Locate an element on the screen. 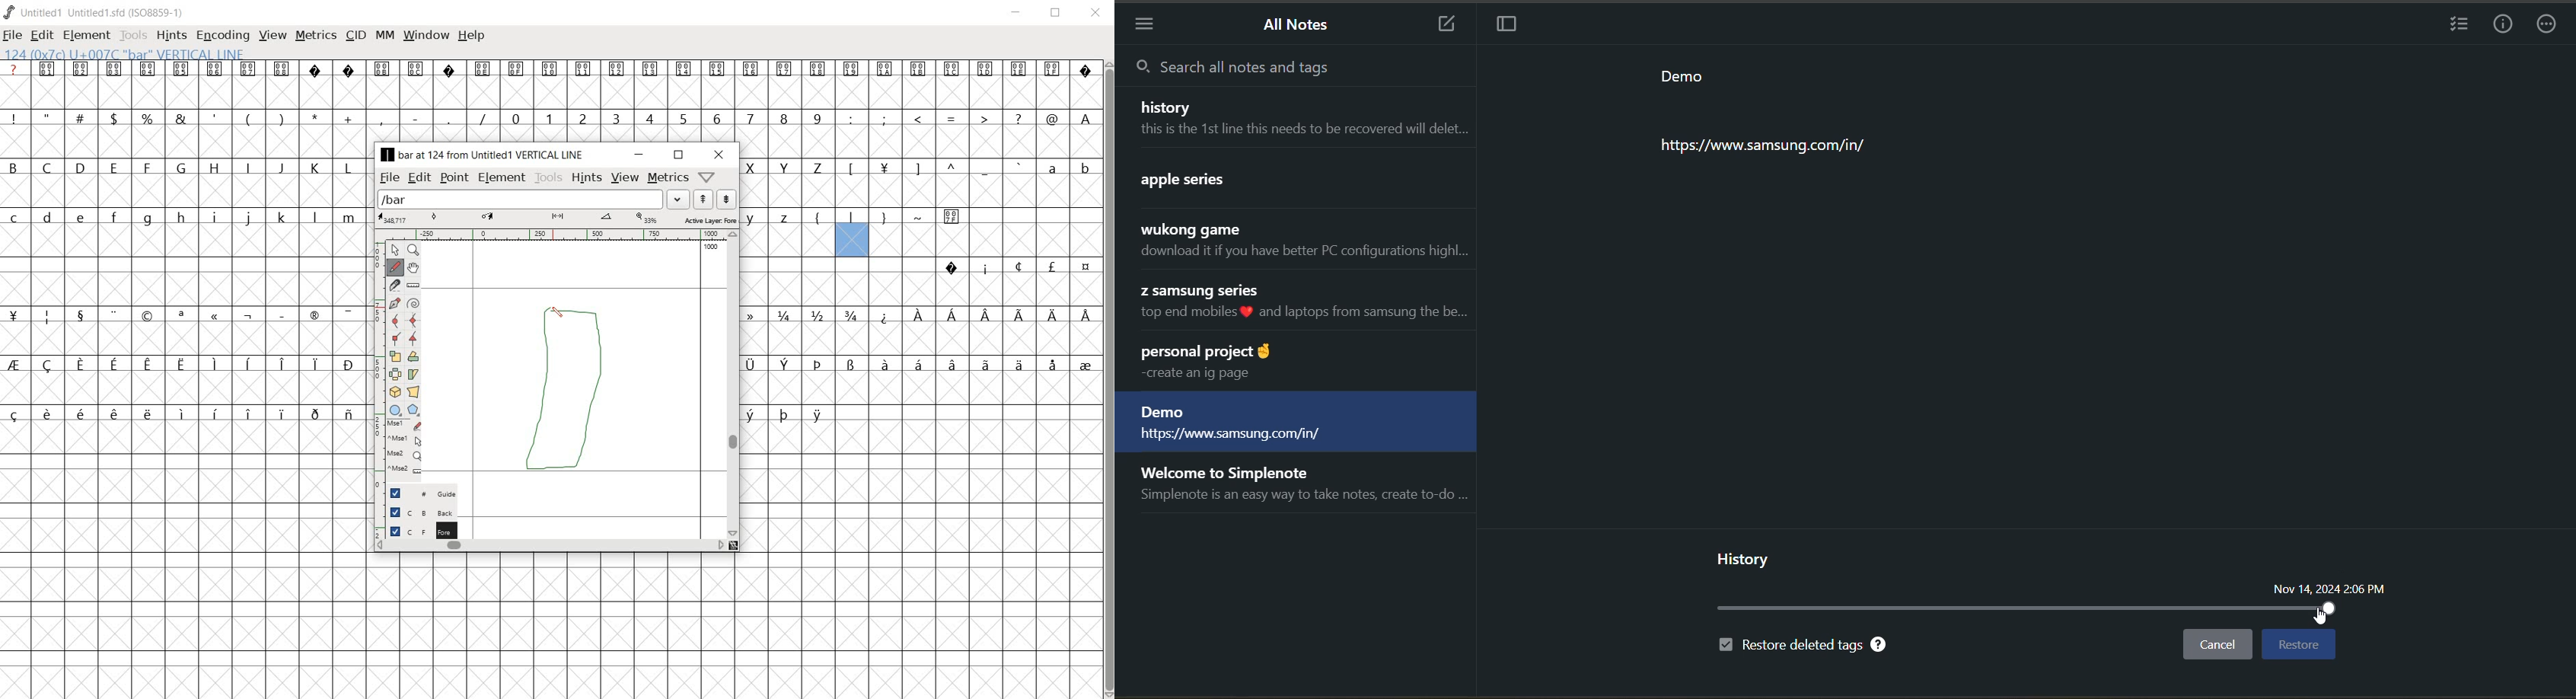 Image resolution: width=2576 pixels, height=700 pixels. mse1 is located at coordinates (401, 423).